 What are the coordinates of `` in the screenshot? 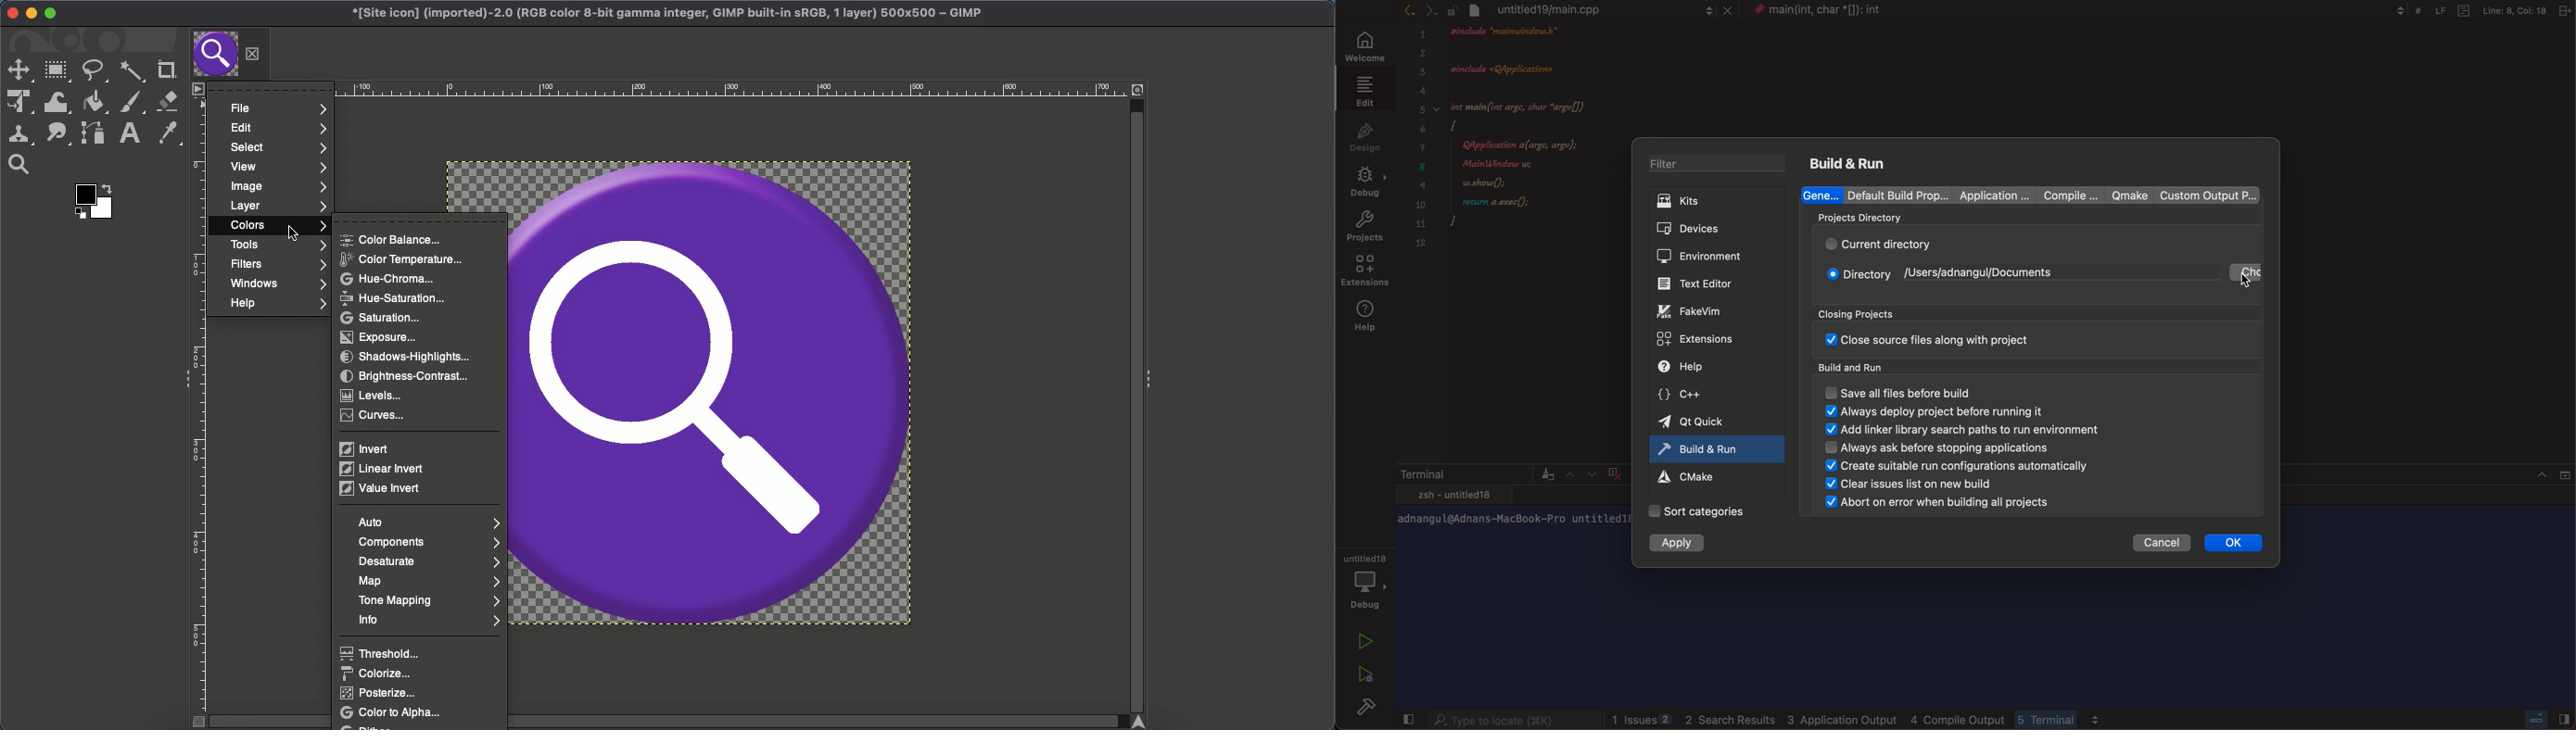 It's located at (2476, 9).